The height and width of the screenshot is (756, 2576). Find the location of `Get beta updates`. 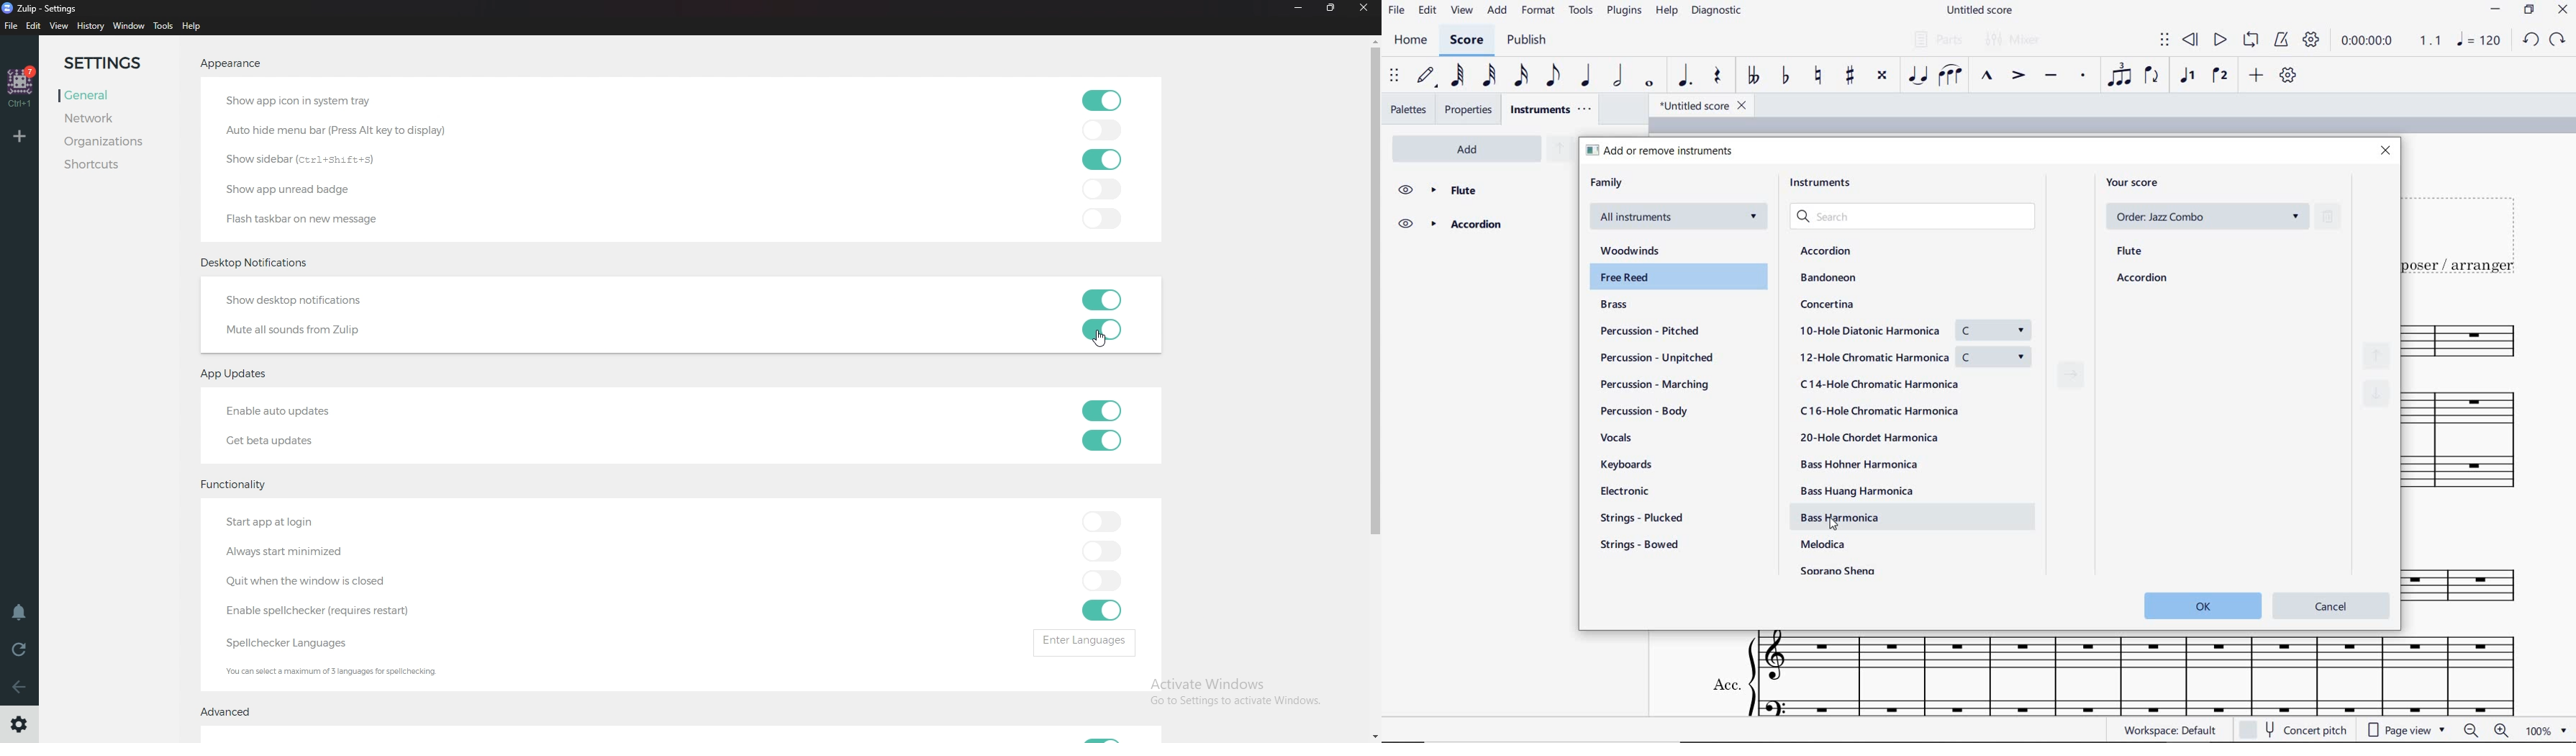

Get beta updates is located at coordinates (273, 441).